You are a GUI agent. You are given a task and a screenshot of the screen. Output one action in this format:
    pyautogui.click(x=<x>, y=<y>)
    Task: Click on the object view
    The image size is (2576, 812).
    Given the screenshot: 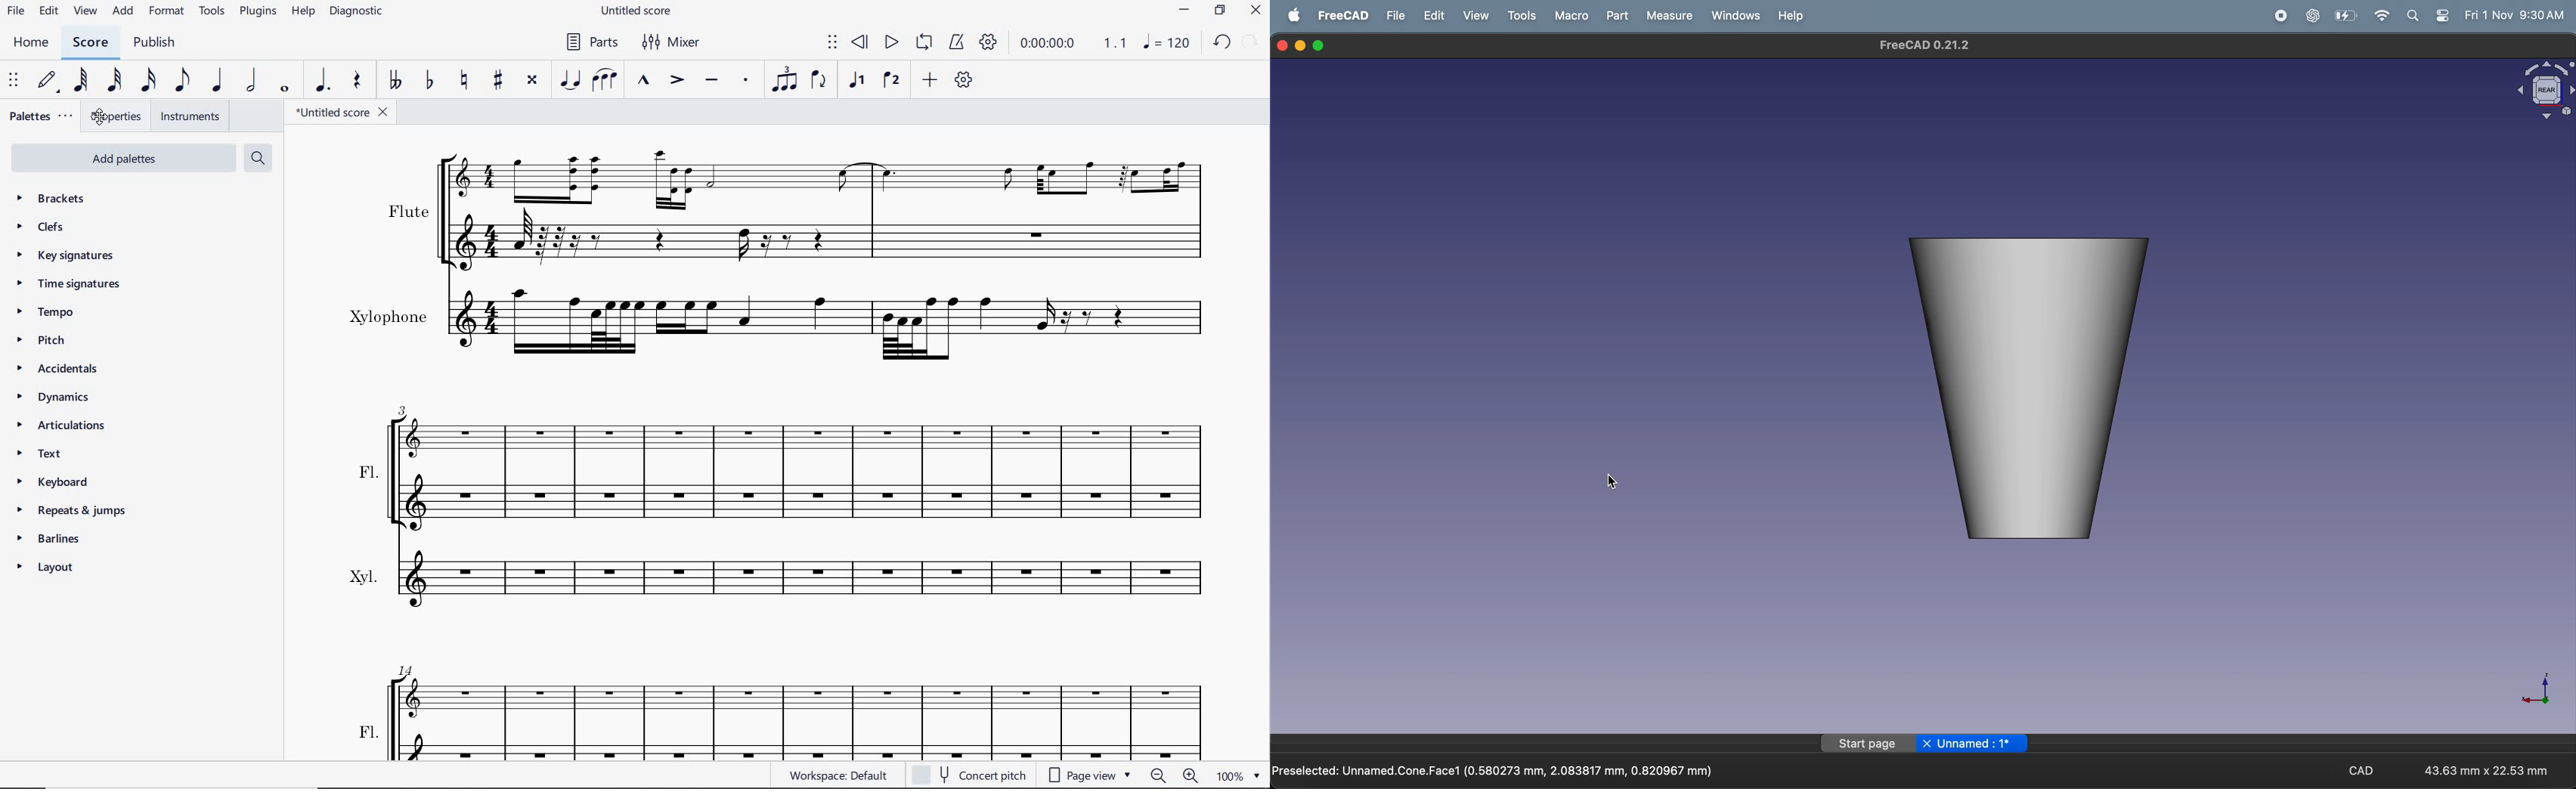 What is the action you would take?
    pyautogui.click(x=2546, y=87)
    